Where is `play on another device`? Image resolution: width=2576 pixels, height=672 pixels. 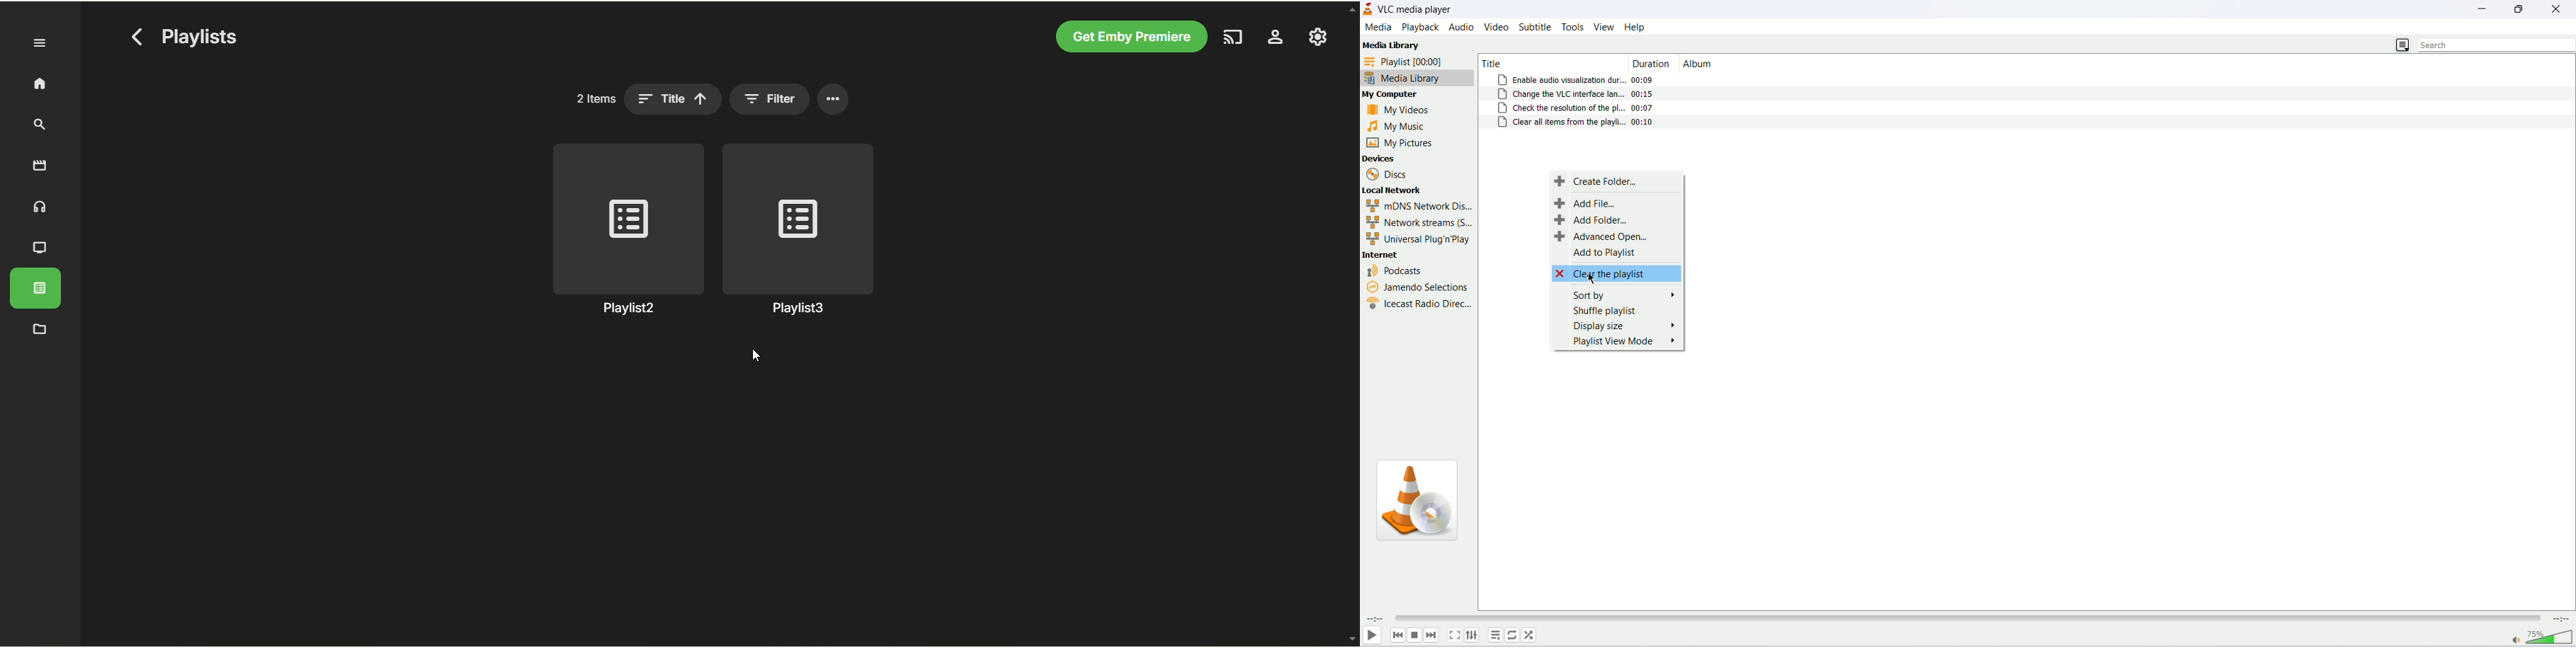
play on another device is located at coordinates (1231, 39).